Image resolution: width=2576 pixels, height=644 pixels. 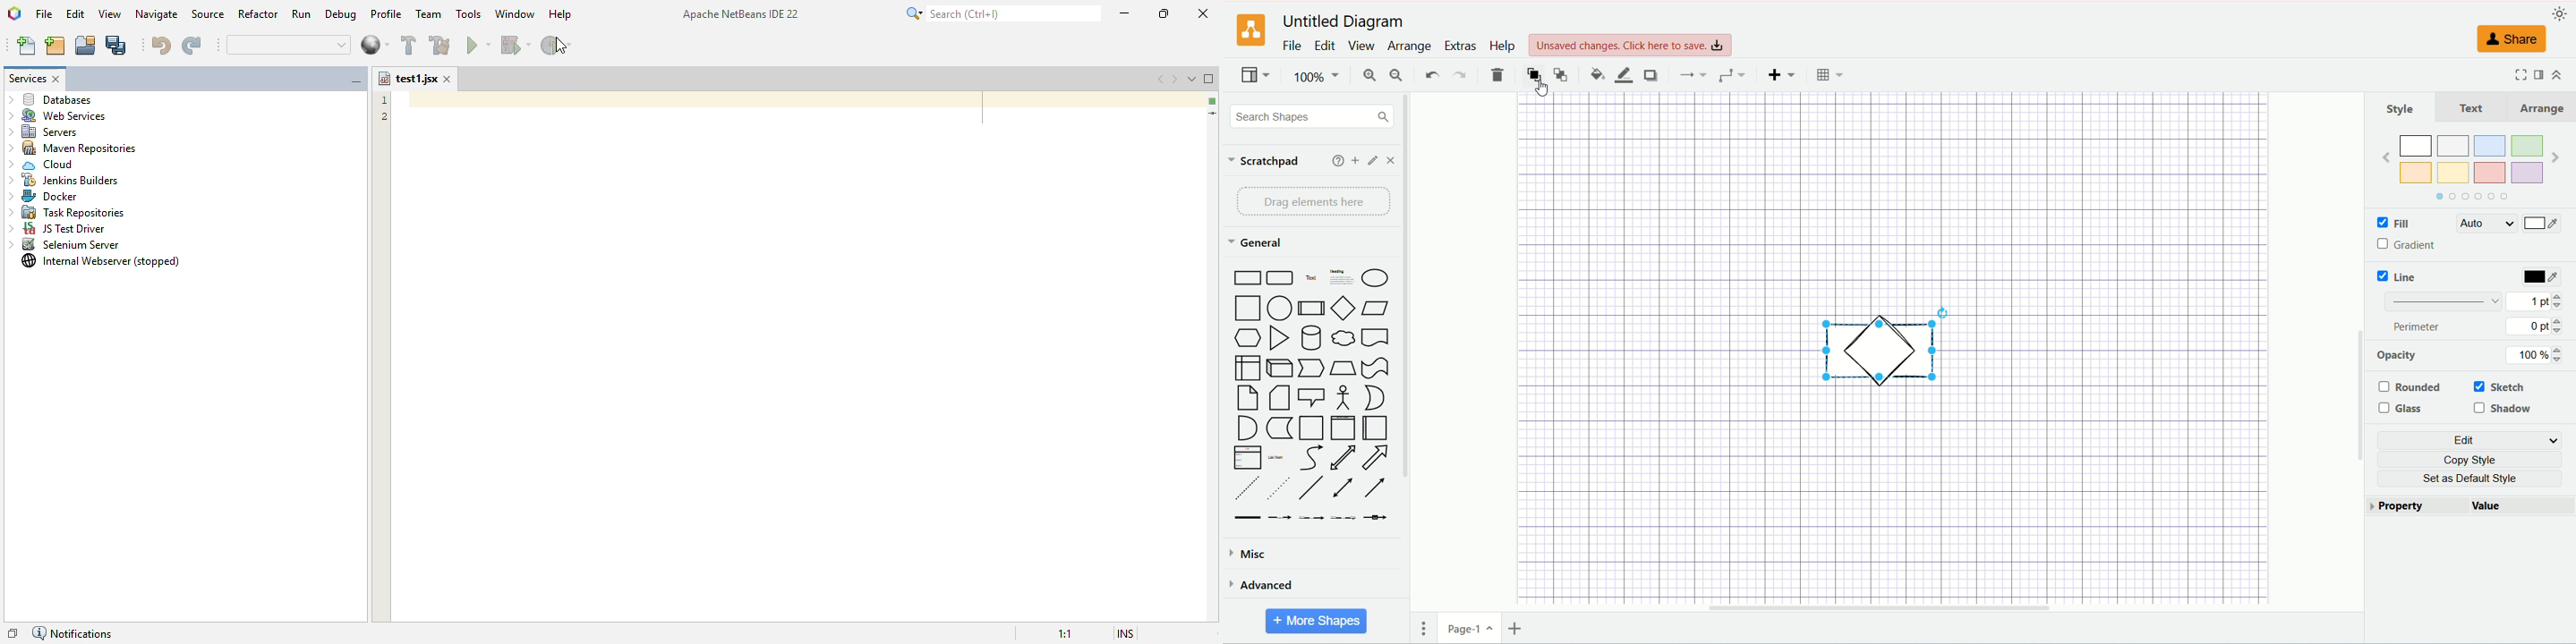 What do you see at coordinates (2408, 276) in the screenshot?
I see `line` at bounding box center [2408, 276].